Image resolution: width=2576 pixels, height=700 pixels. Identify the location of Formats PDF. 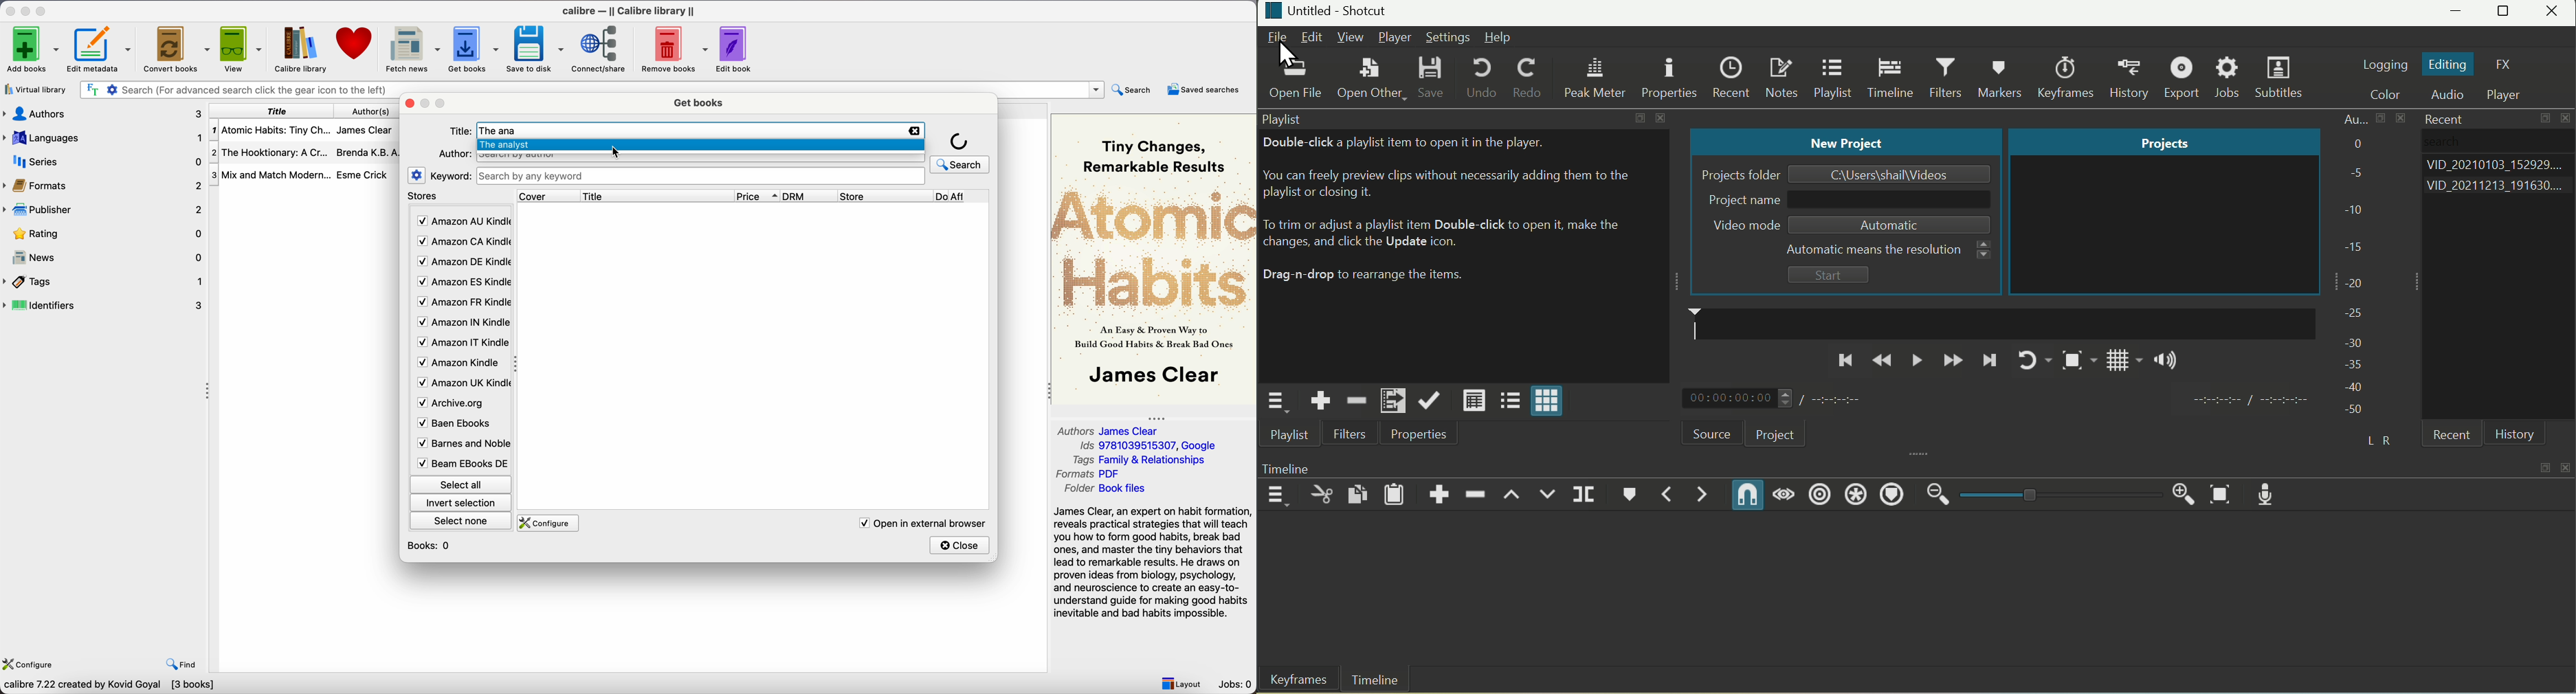
(1097, 475).